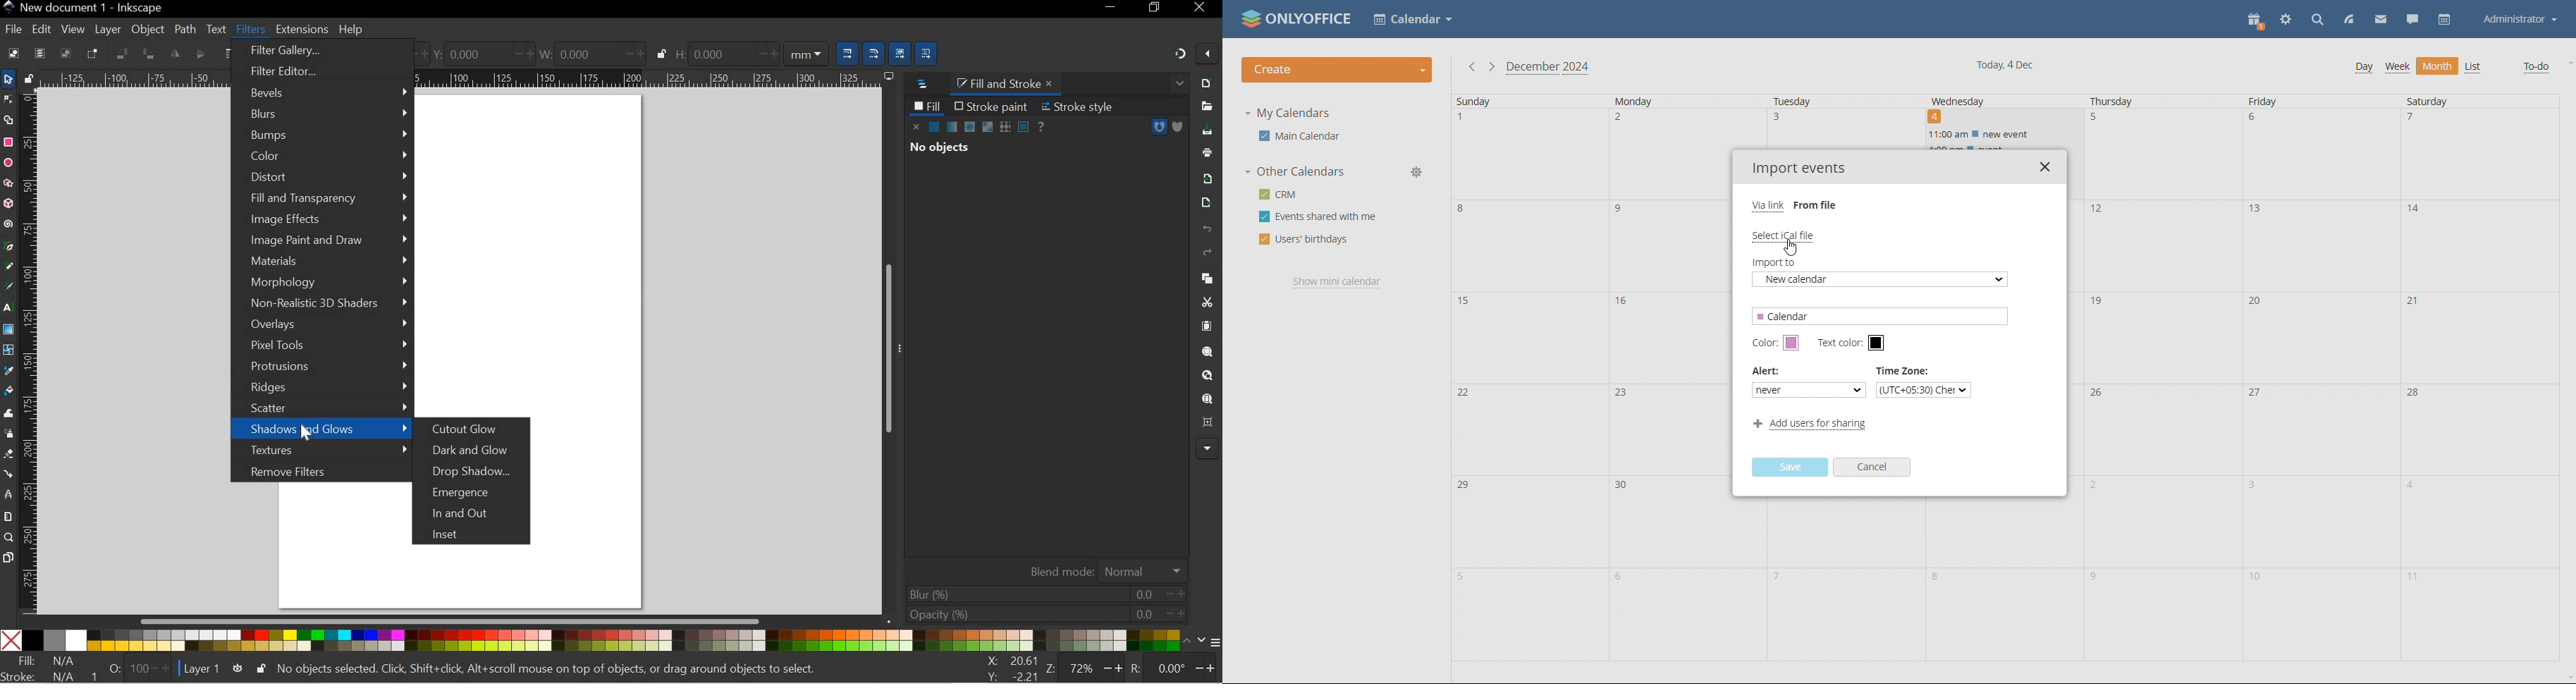  I want to click on CLOSE, so click(1203, 8).